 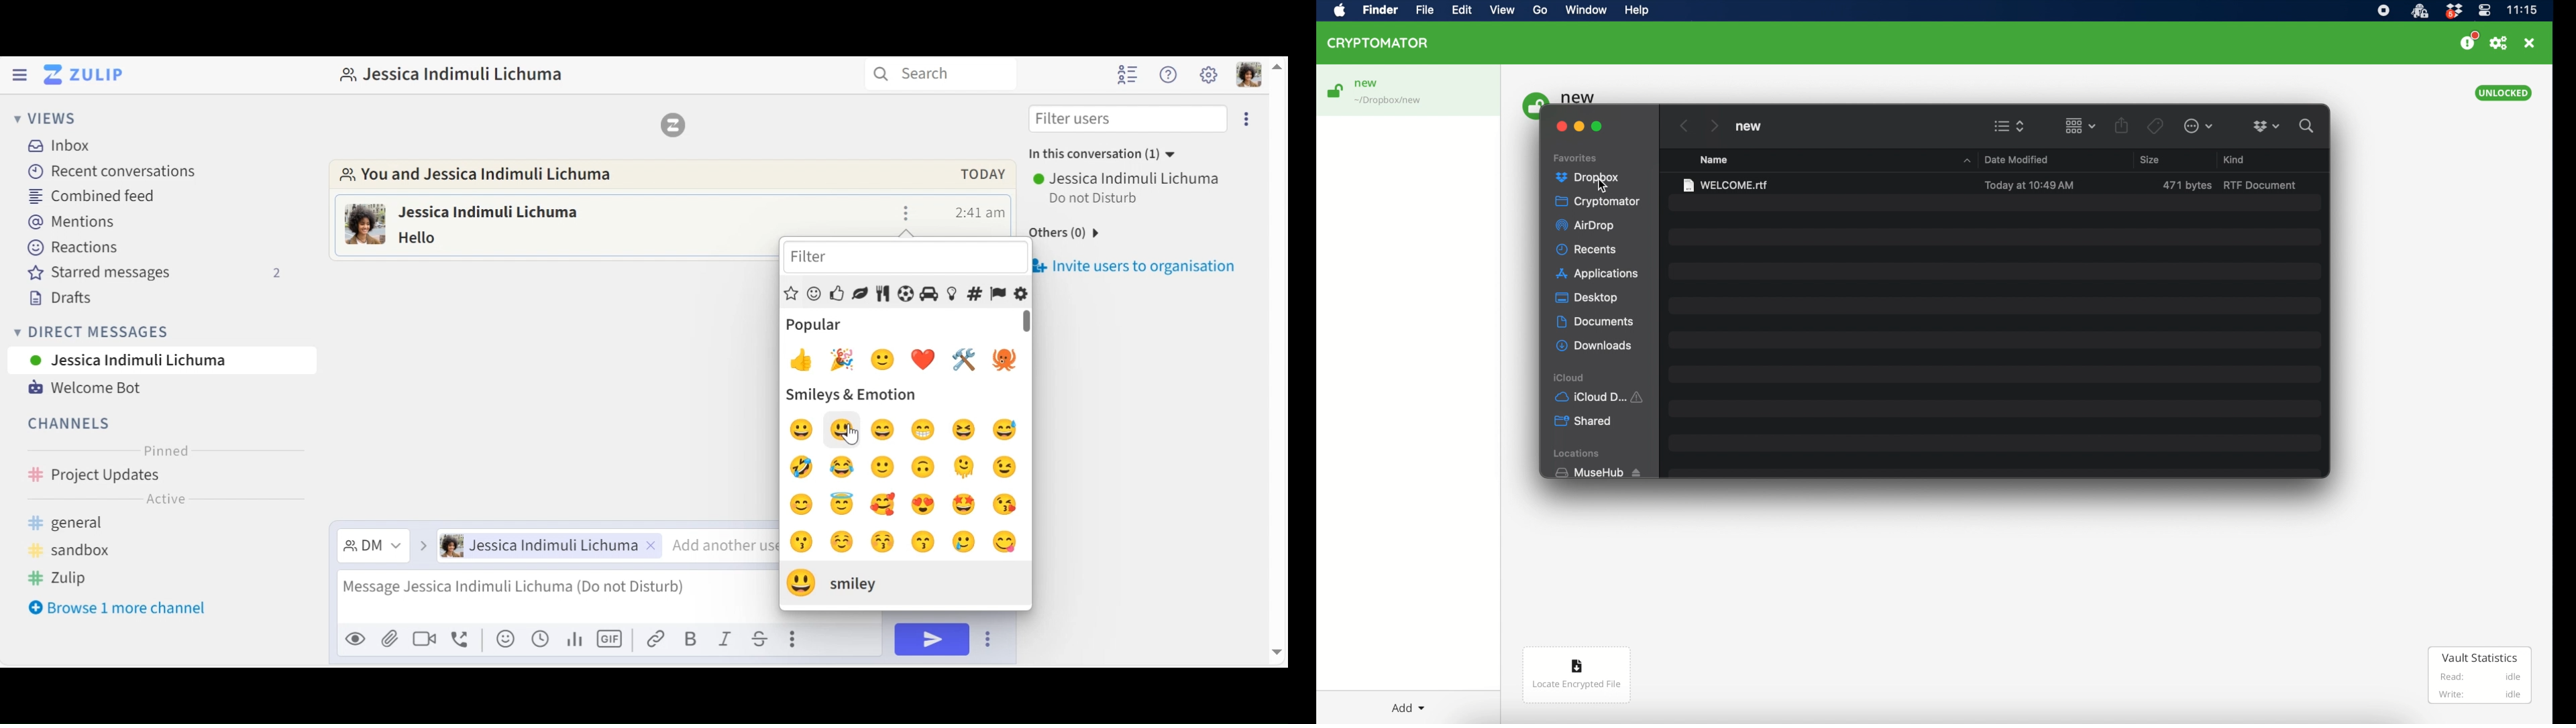 I want to click on Nature, so click(x=859, y=294).